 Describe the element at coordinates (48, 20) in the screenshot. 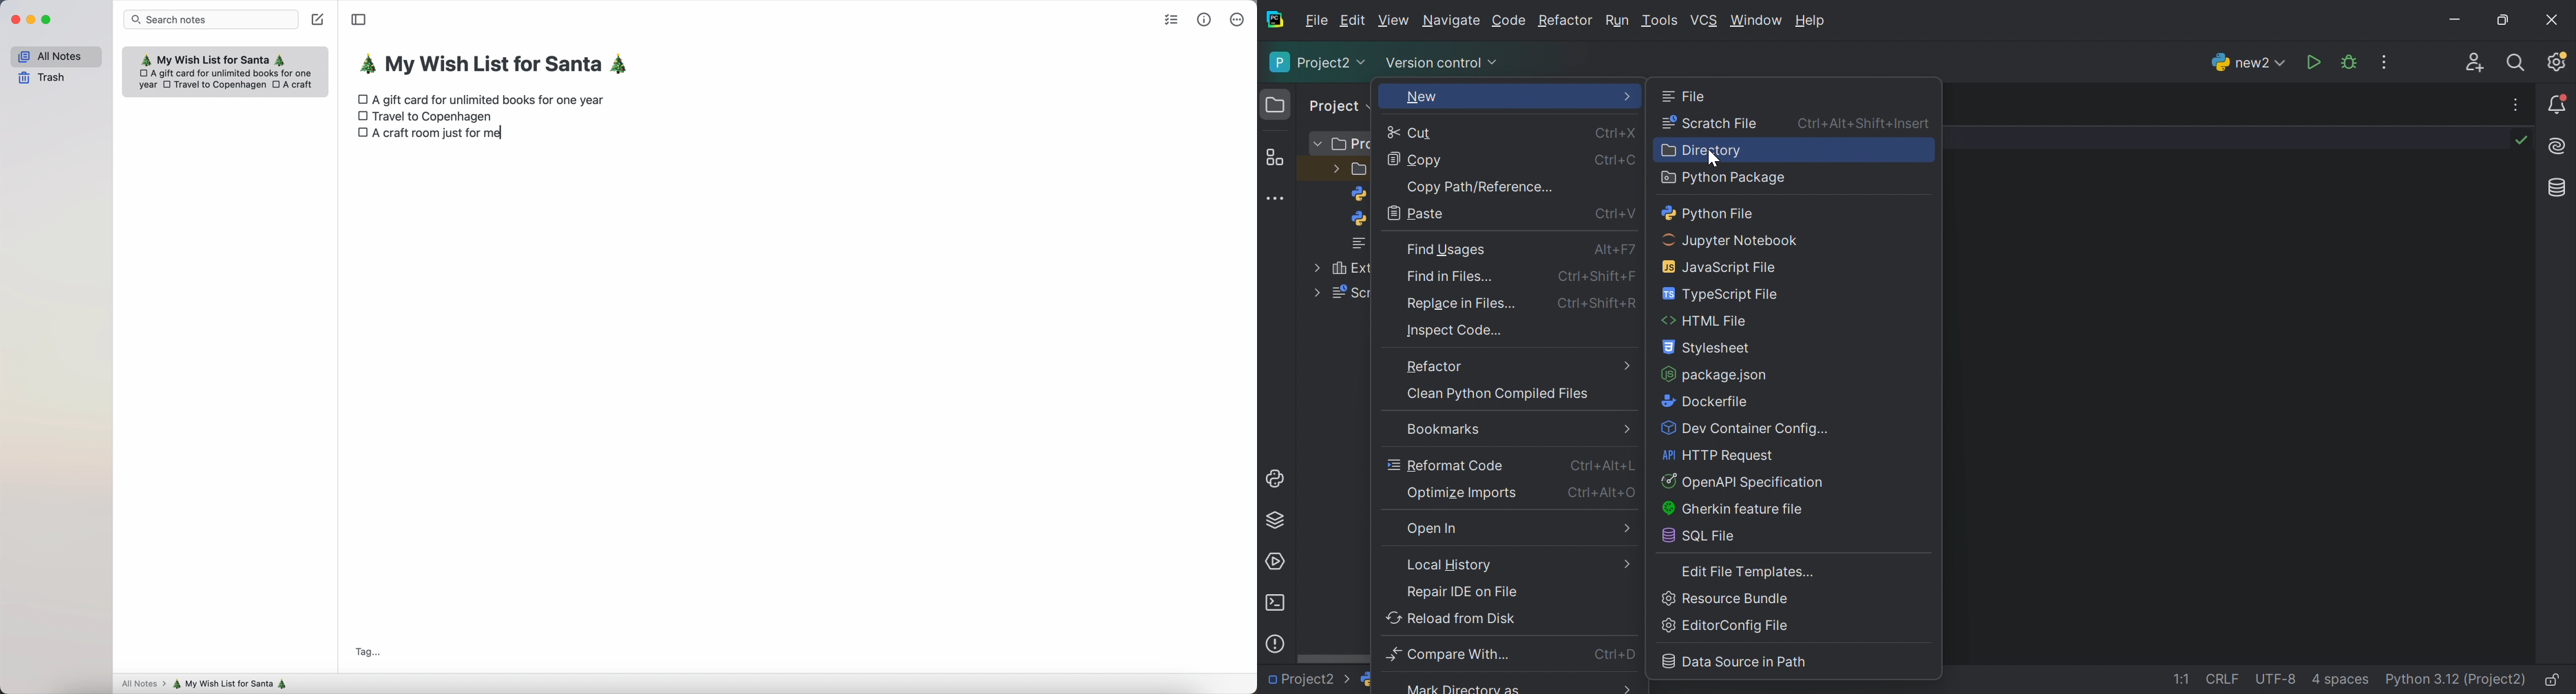

I see `maximize` at that location.